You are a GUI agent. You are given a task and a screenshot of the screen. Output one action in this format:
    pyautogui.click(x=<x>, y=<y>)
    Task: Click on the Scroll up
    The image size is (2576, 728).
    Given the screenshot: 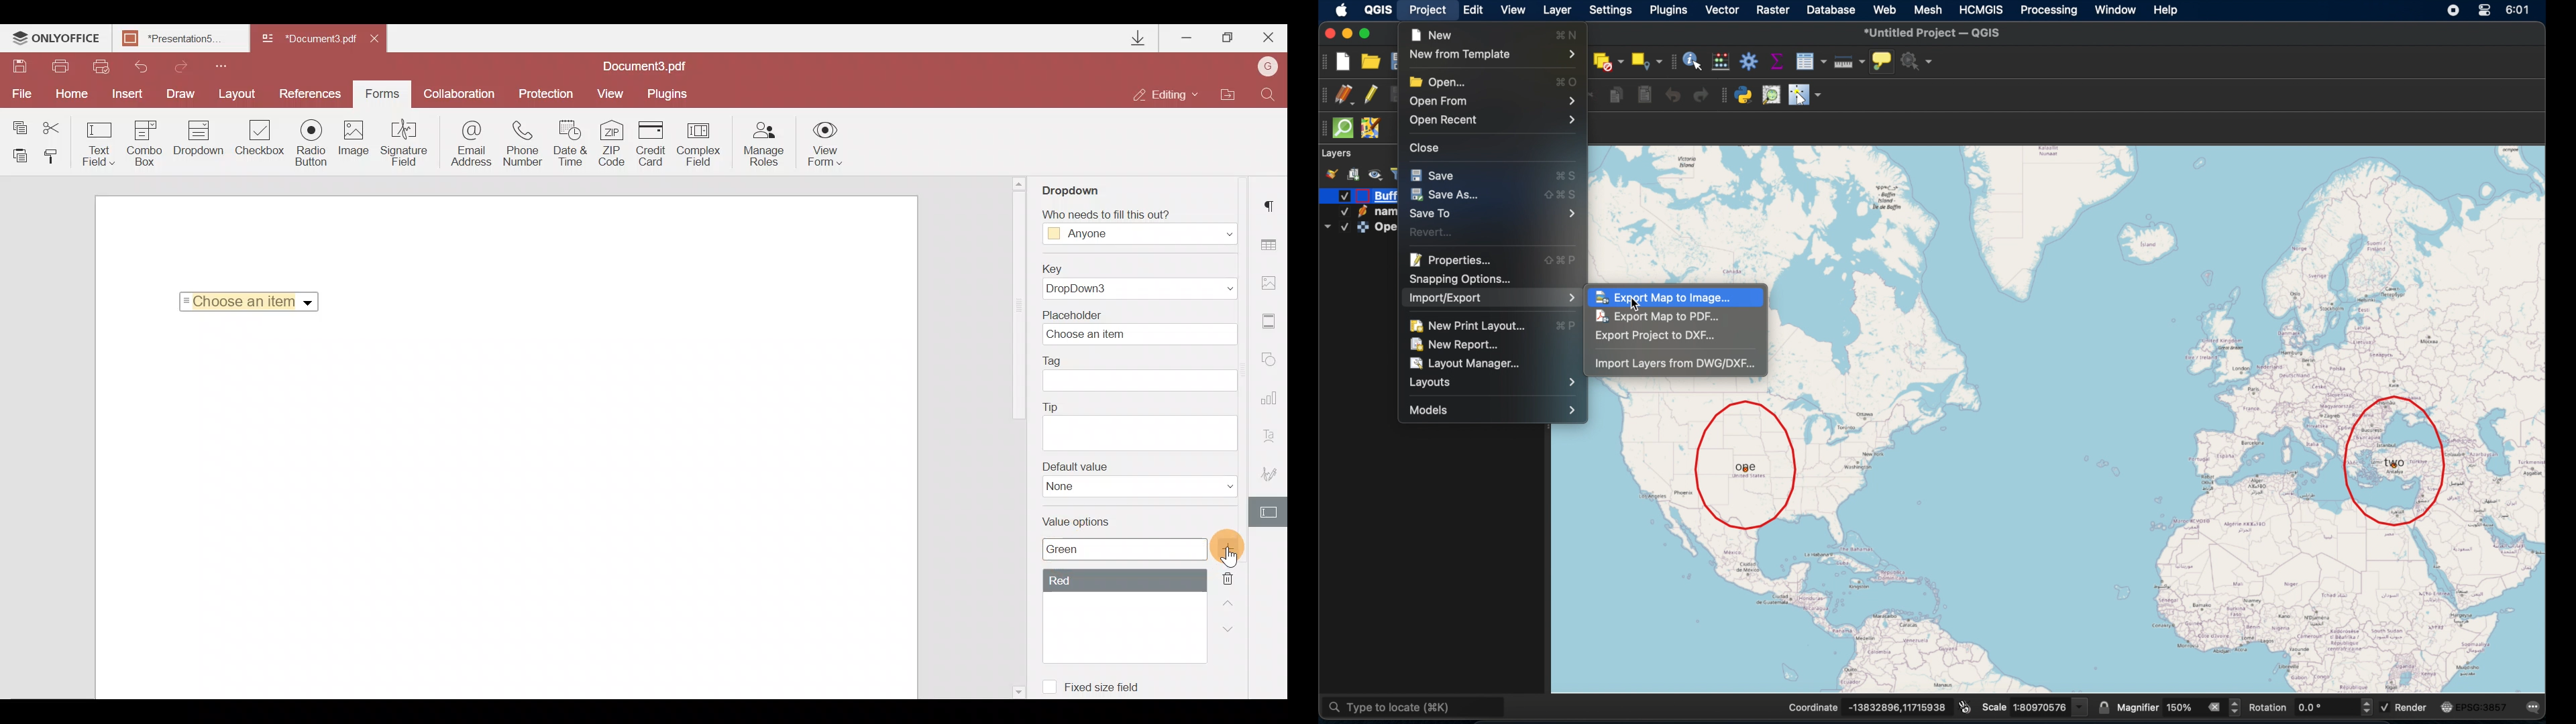 What is the action you would take?
    pyautogui.click(x=1020, y=183)
    